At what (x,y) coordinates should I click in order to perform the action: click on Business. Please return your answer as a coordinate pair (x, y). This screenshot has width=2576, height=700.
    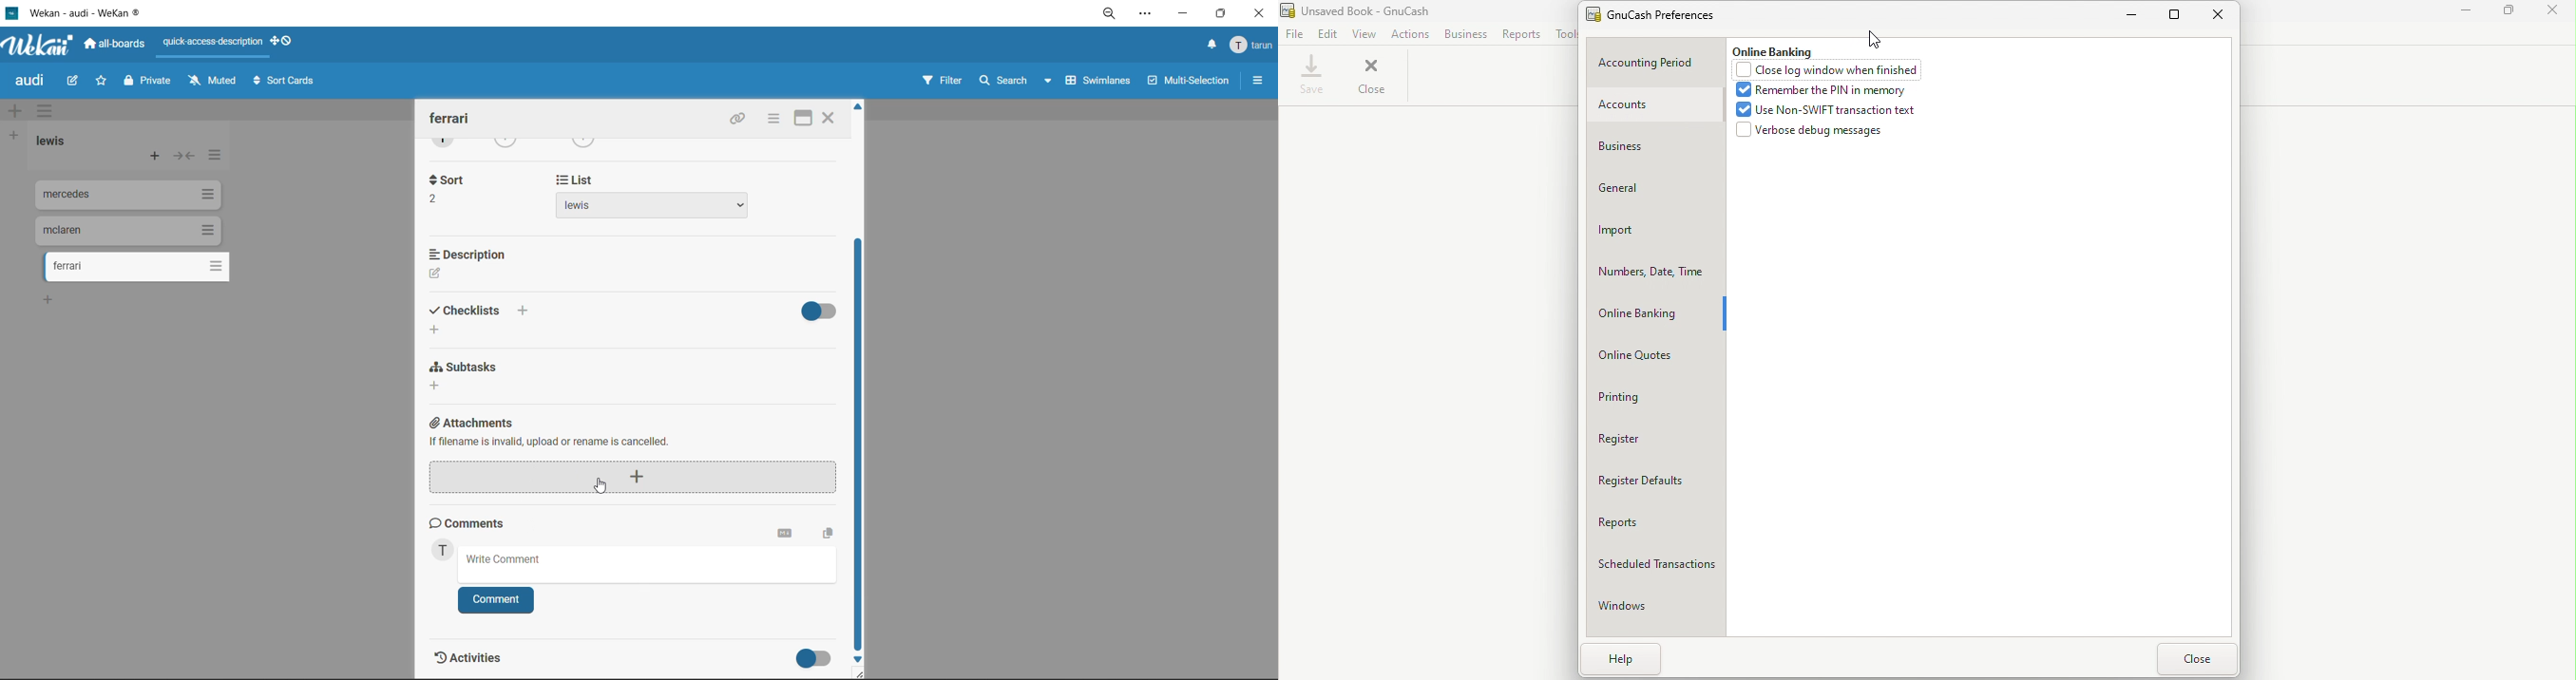
    Looking at the image, I should click on (1463, 34).